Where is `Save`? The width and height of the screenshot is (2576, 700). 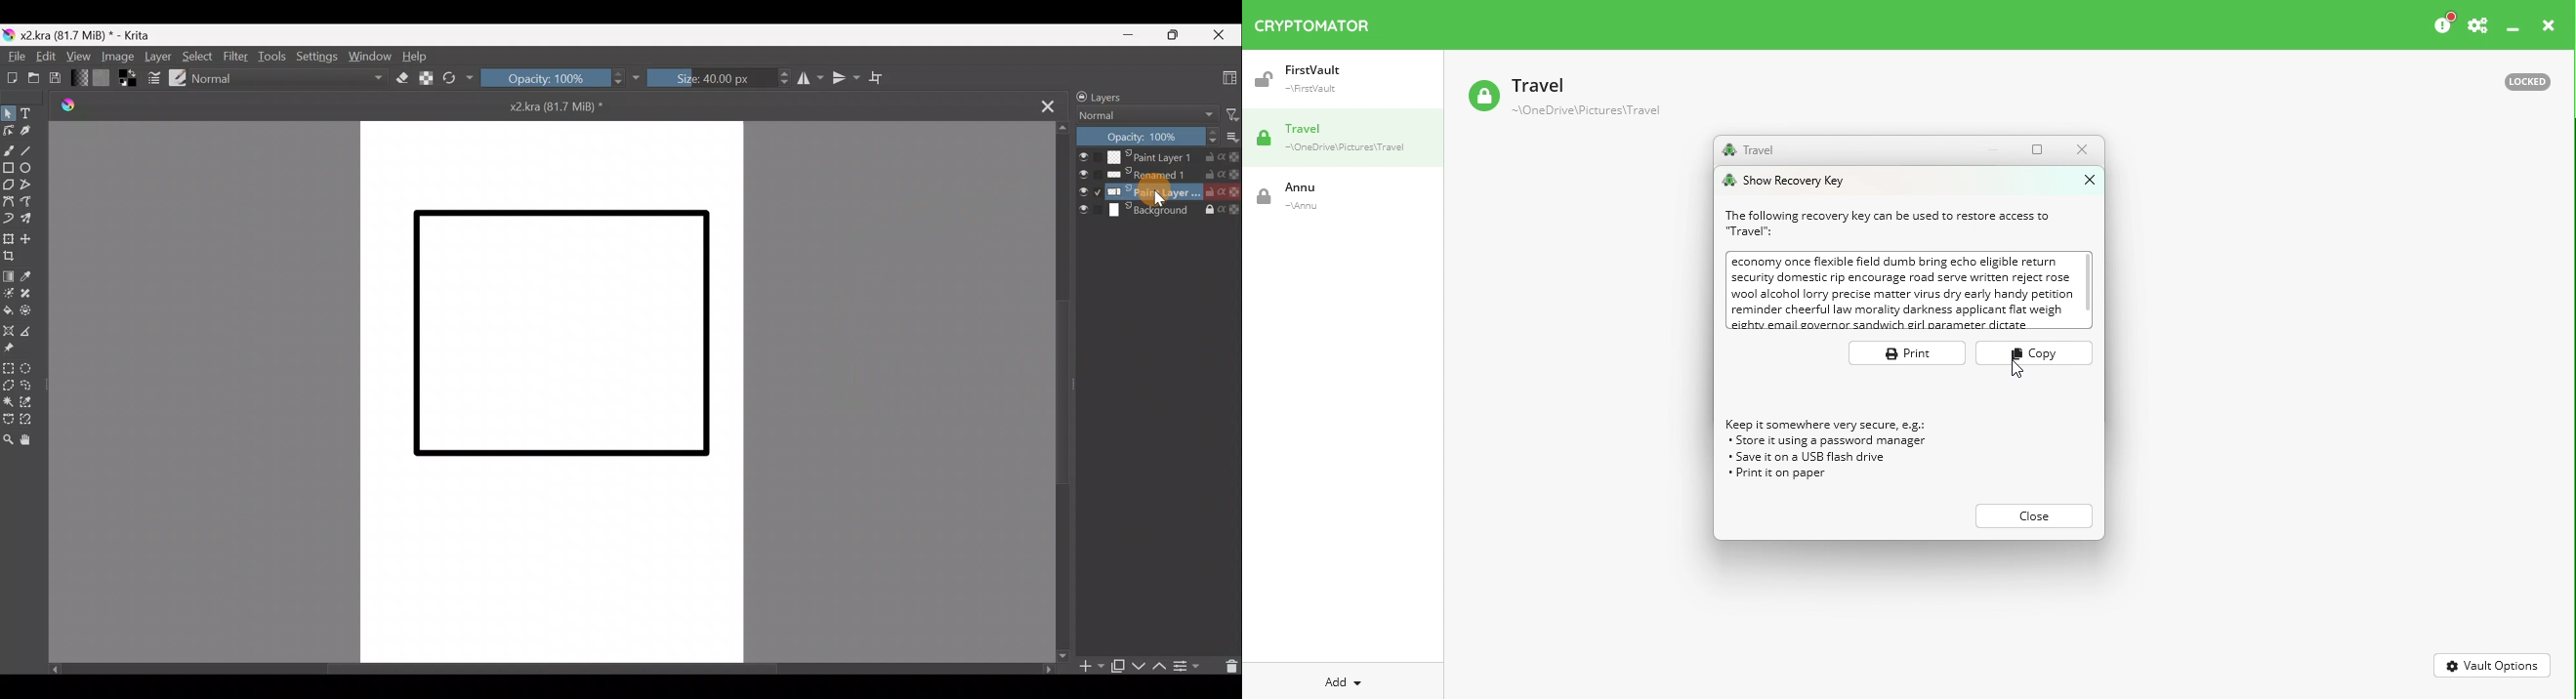
Save is located at coordinates (55, 77).